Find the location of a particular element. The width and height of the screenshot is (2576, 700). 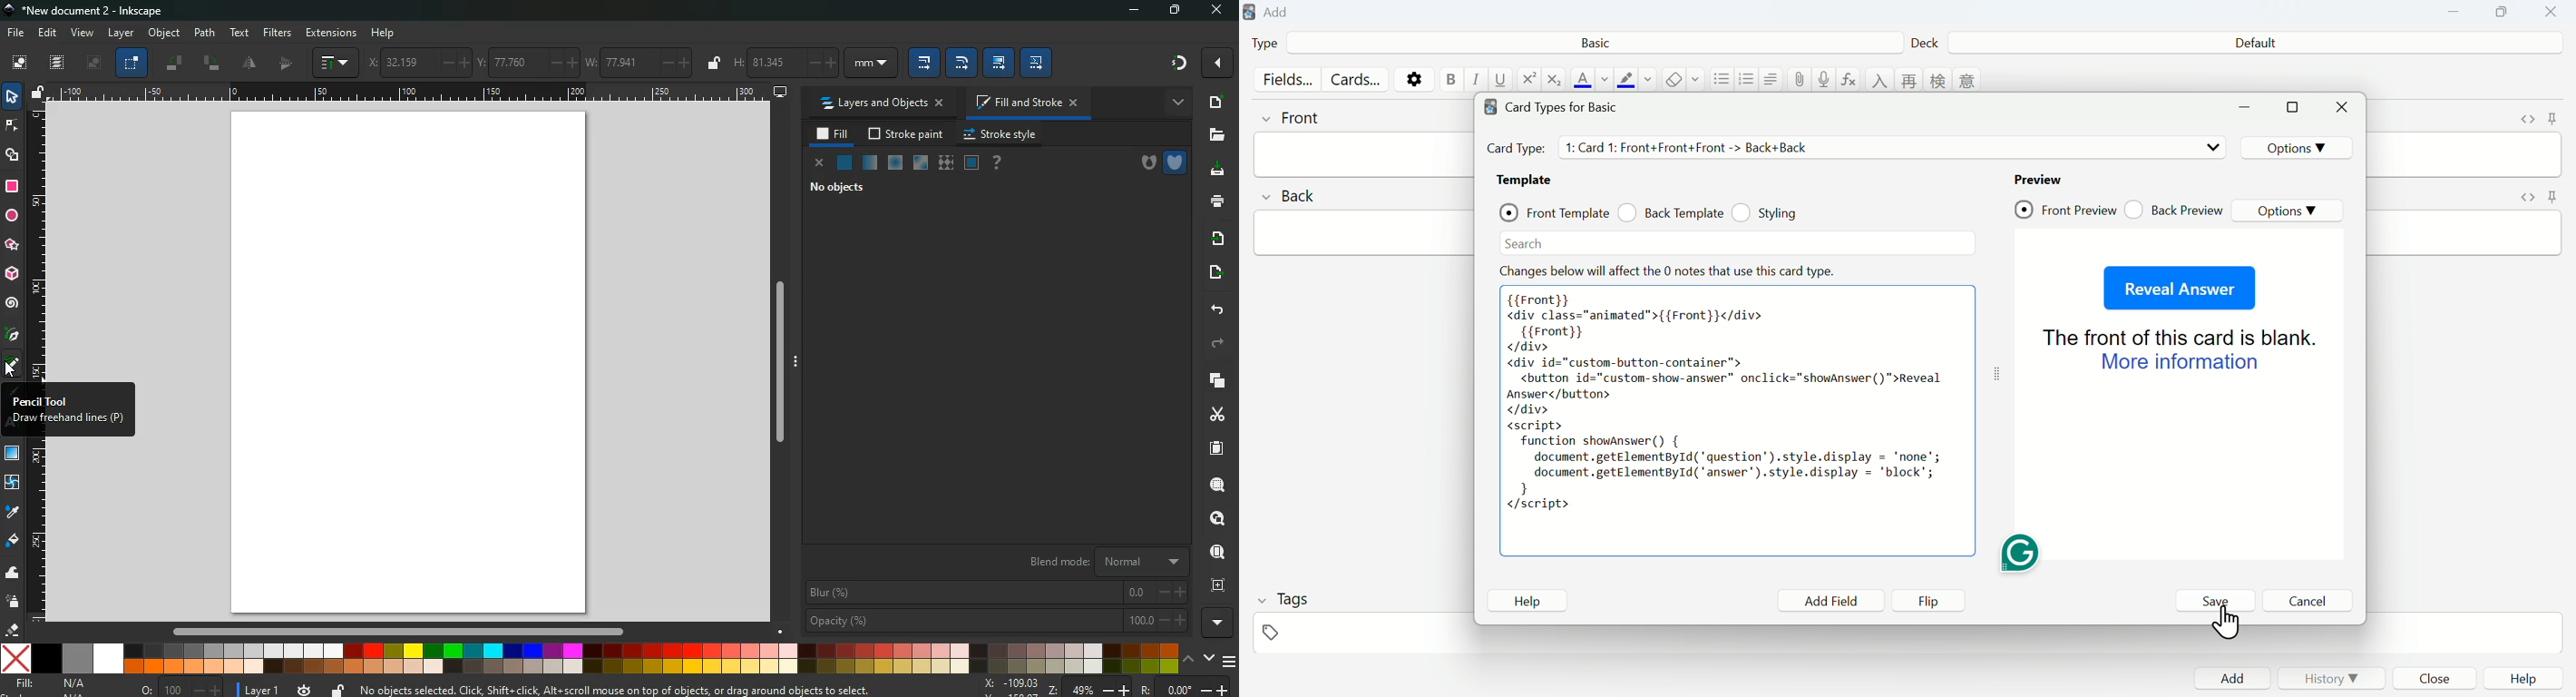

language is located at coordinates (1938, 79).